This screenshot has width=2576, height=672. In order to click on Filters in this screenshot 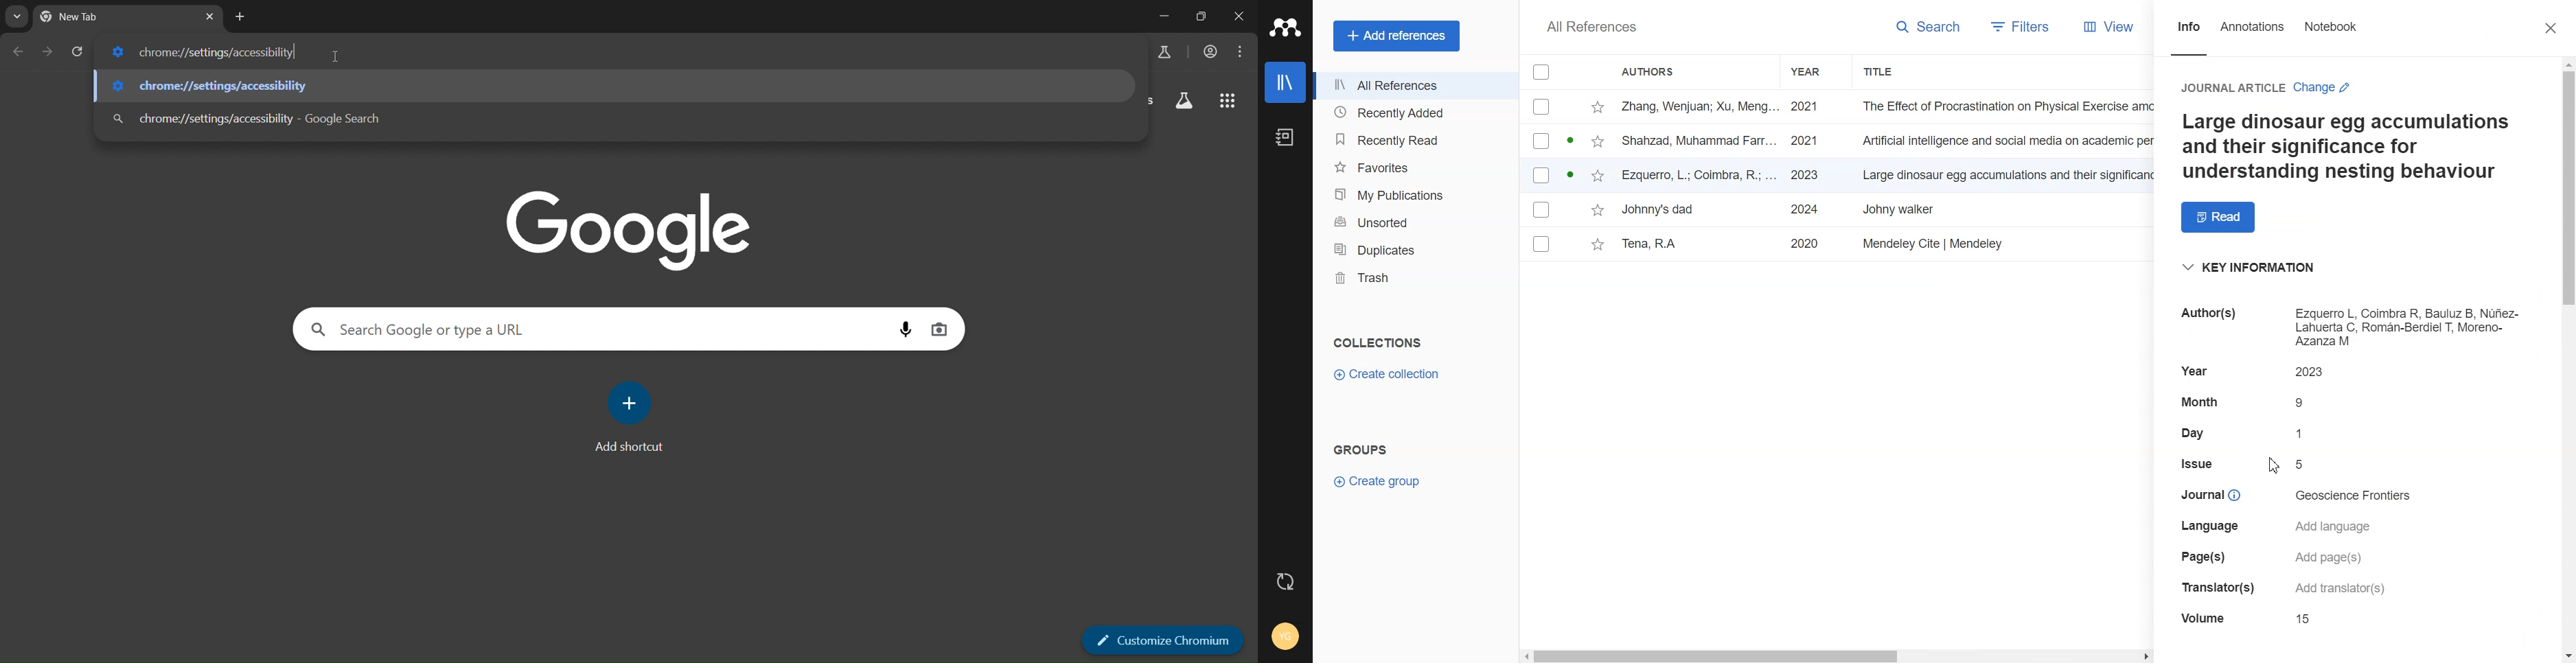, I will do `click(2021, 27)`.